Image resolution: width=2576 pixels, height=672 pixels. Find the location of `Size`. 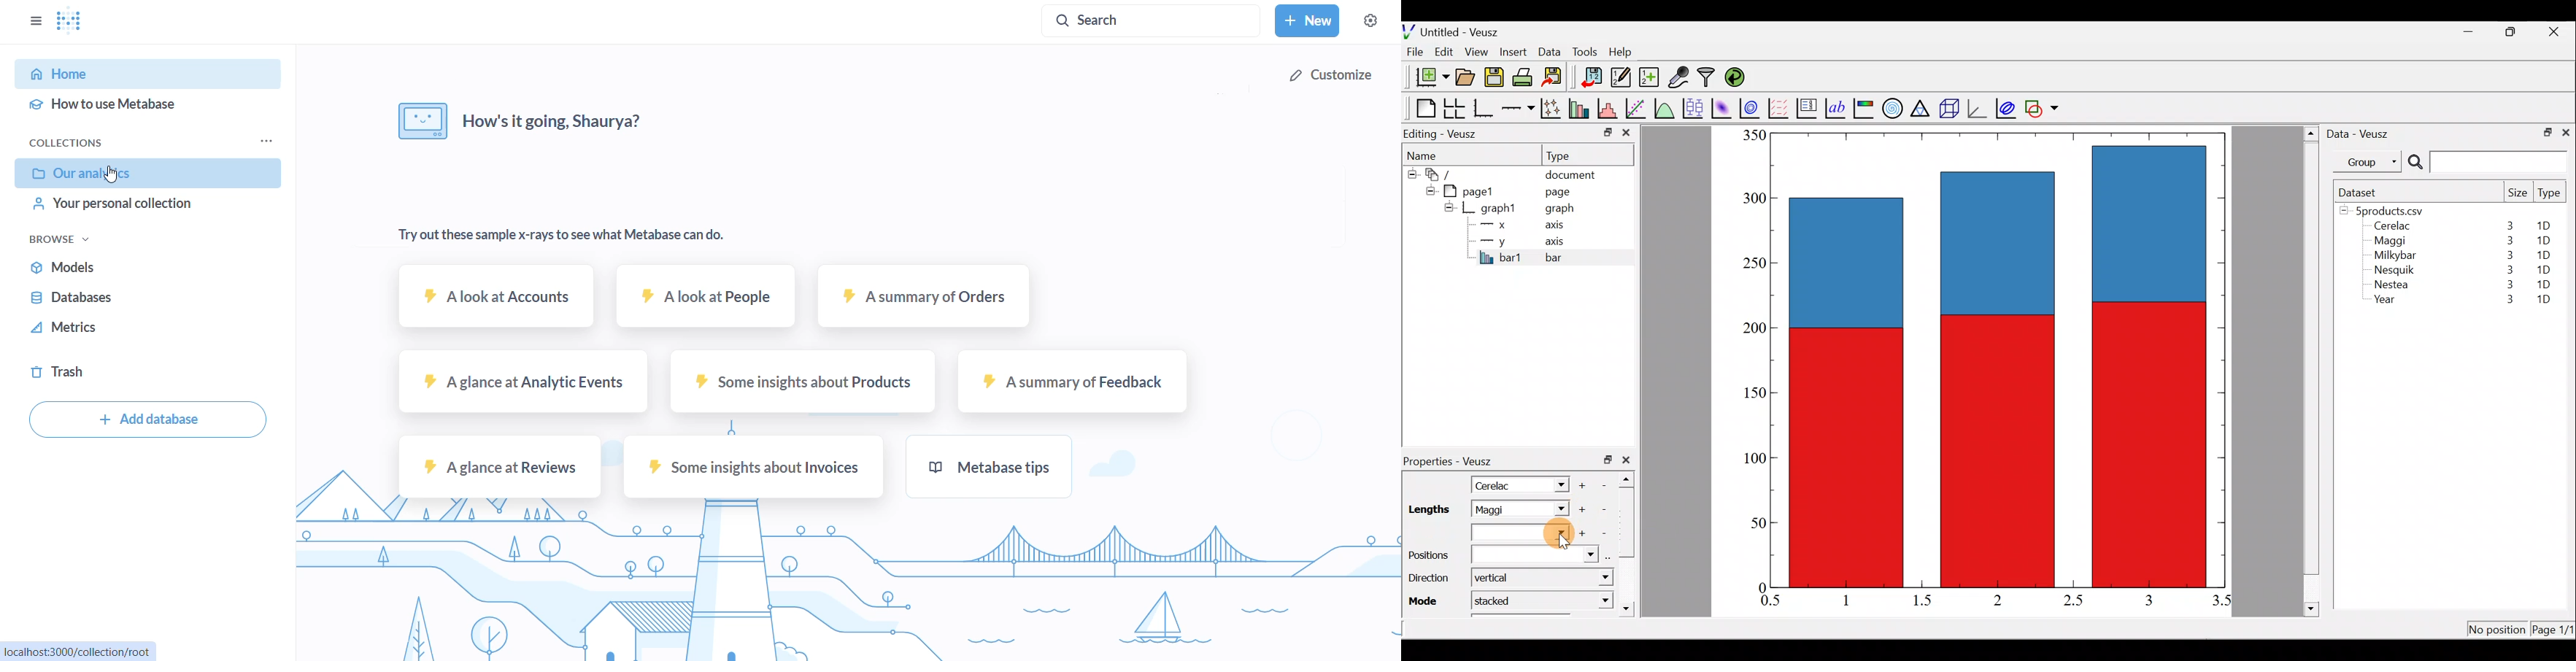

Size is located at coordinates (2518, 193).